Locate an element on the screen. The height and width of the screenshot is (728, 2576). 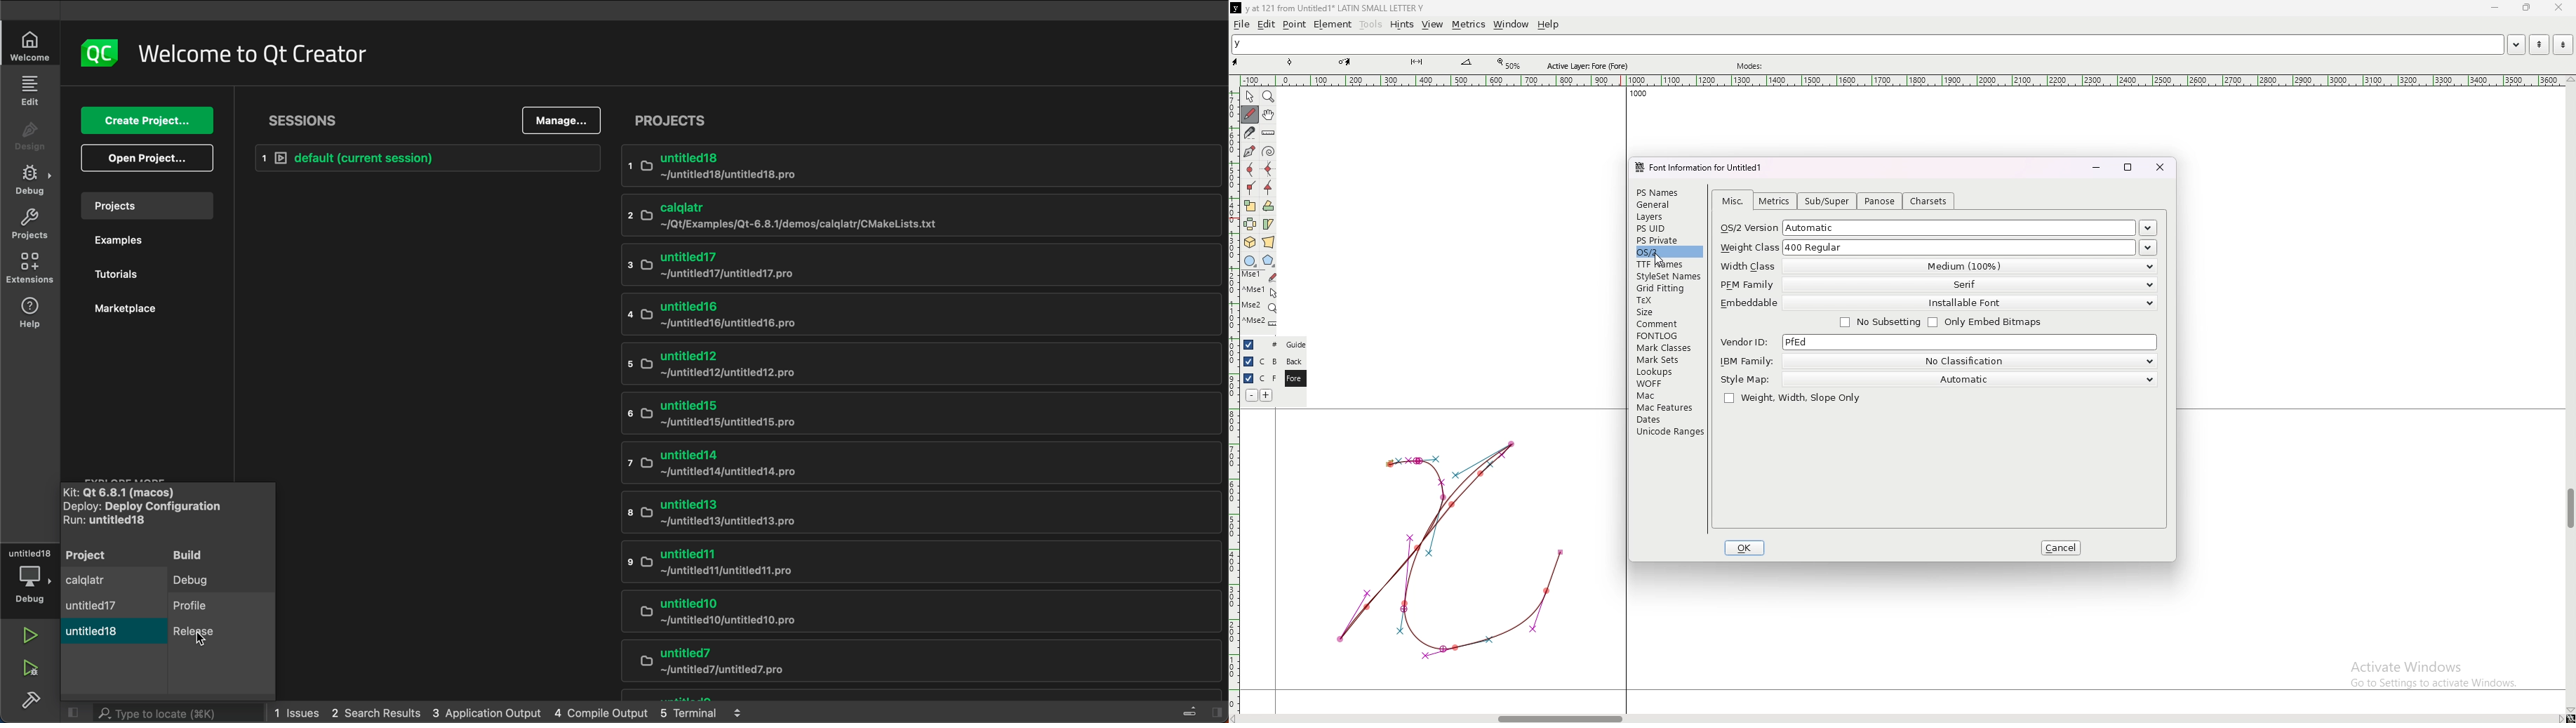
add layer is located at coordinates (1267, 395).